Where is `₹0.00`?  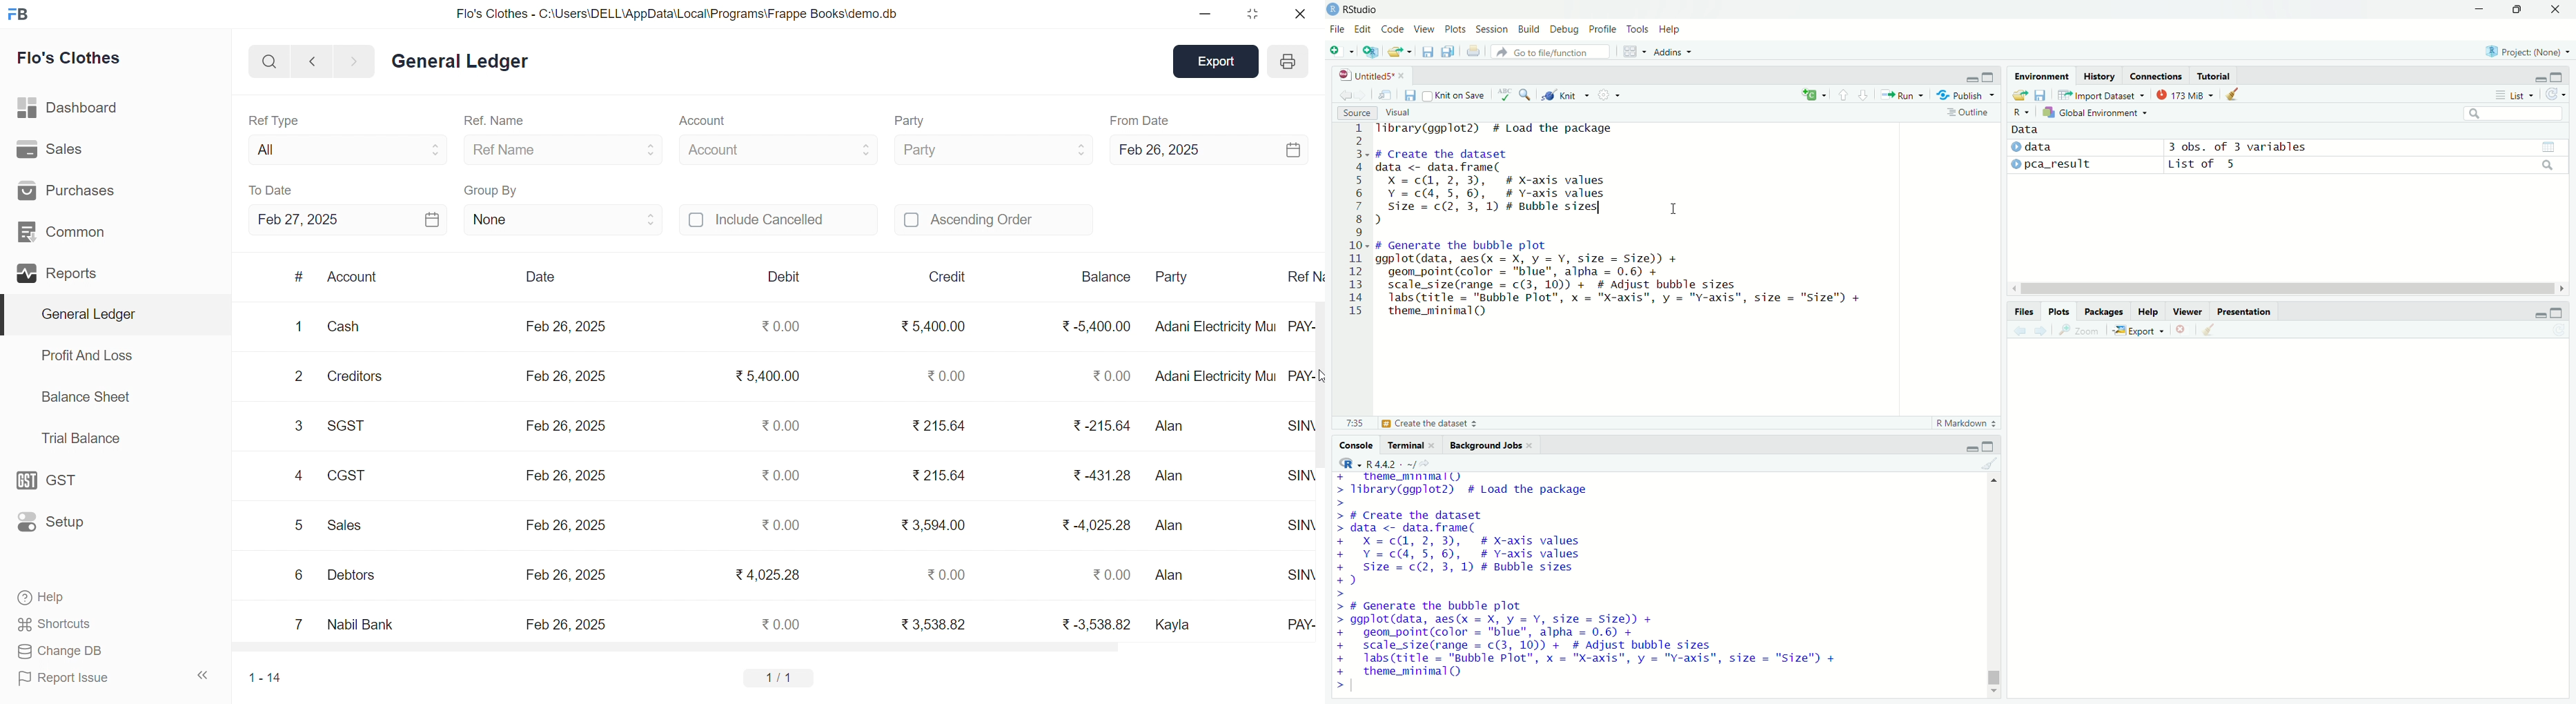
₹0.00 is located at coordinates (947, 574).